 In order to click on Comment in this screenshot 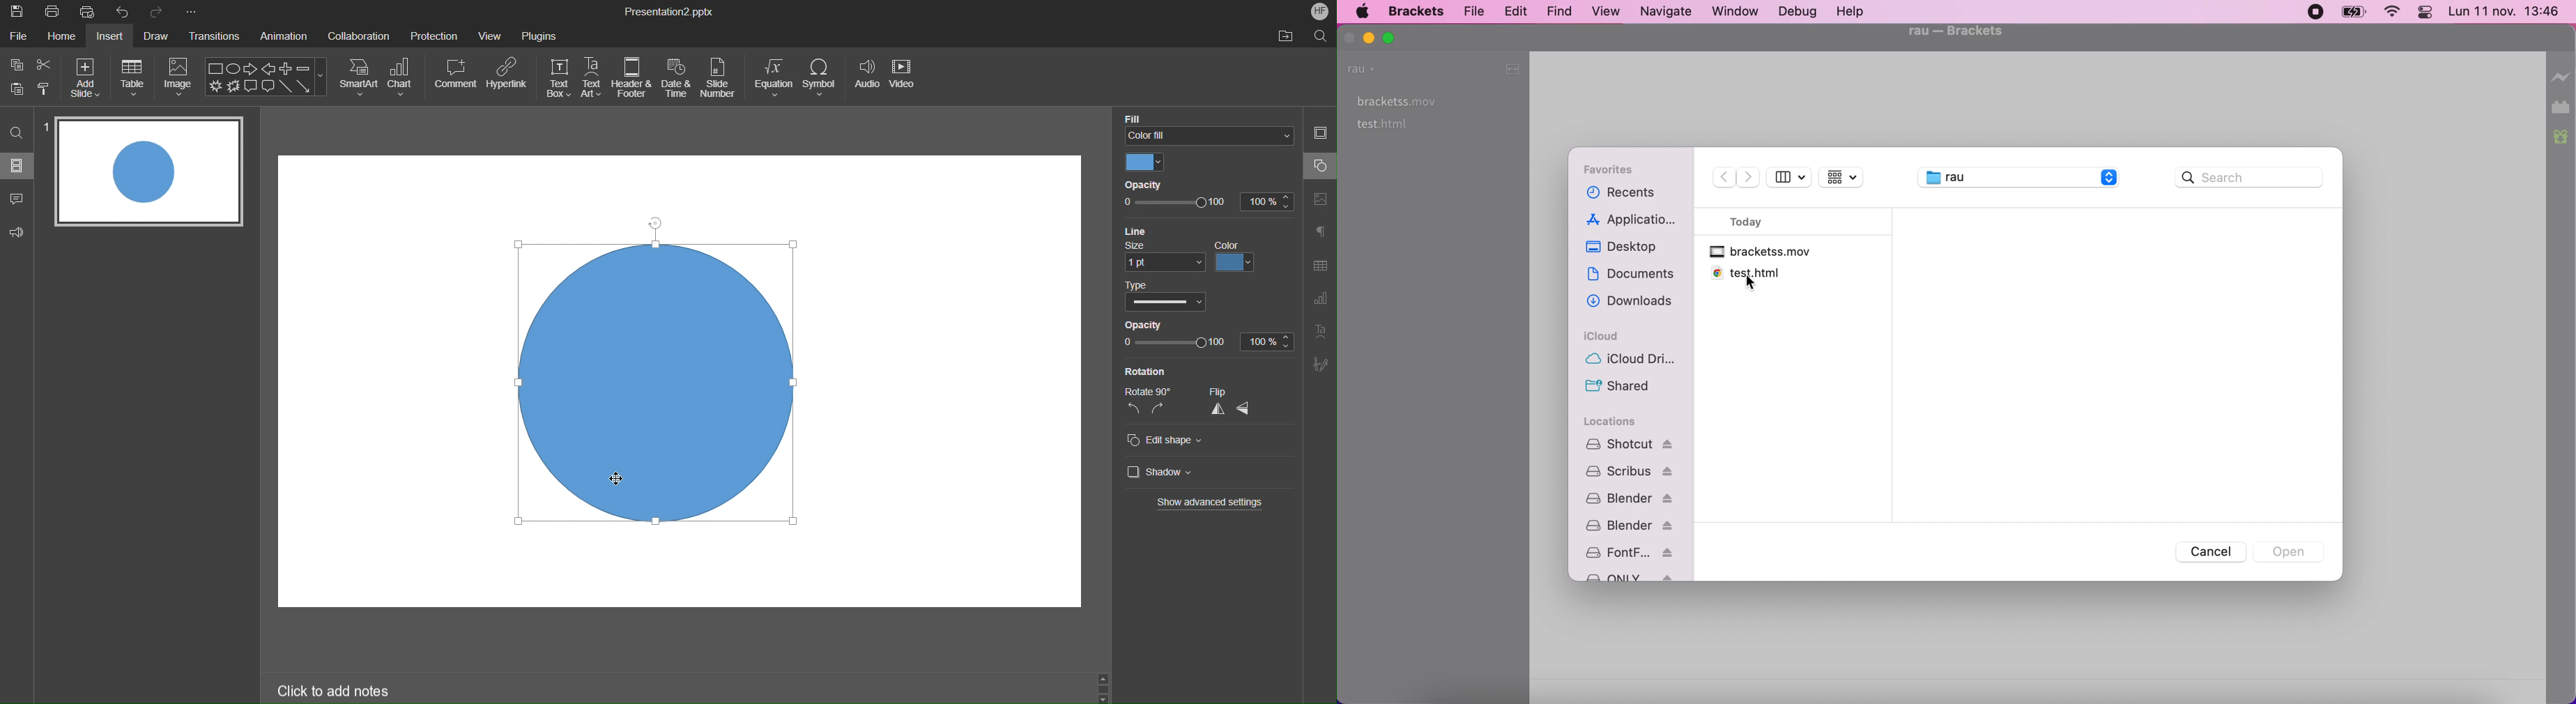, I will do `click(17, 196)`.